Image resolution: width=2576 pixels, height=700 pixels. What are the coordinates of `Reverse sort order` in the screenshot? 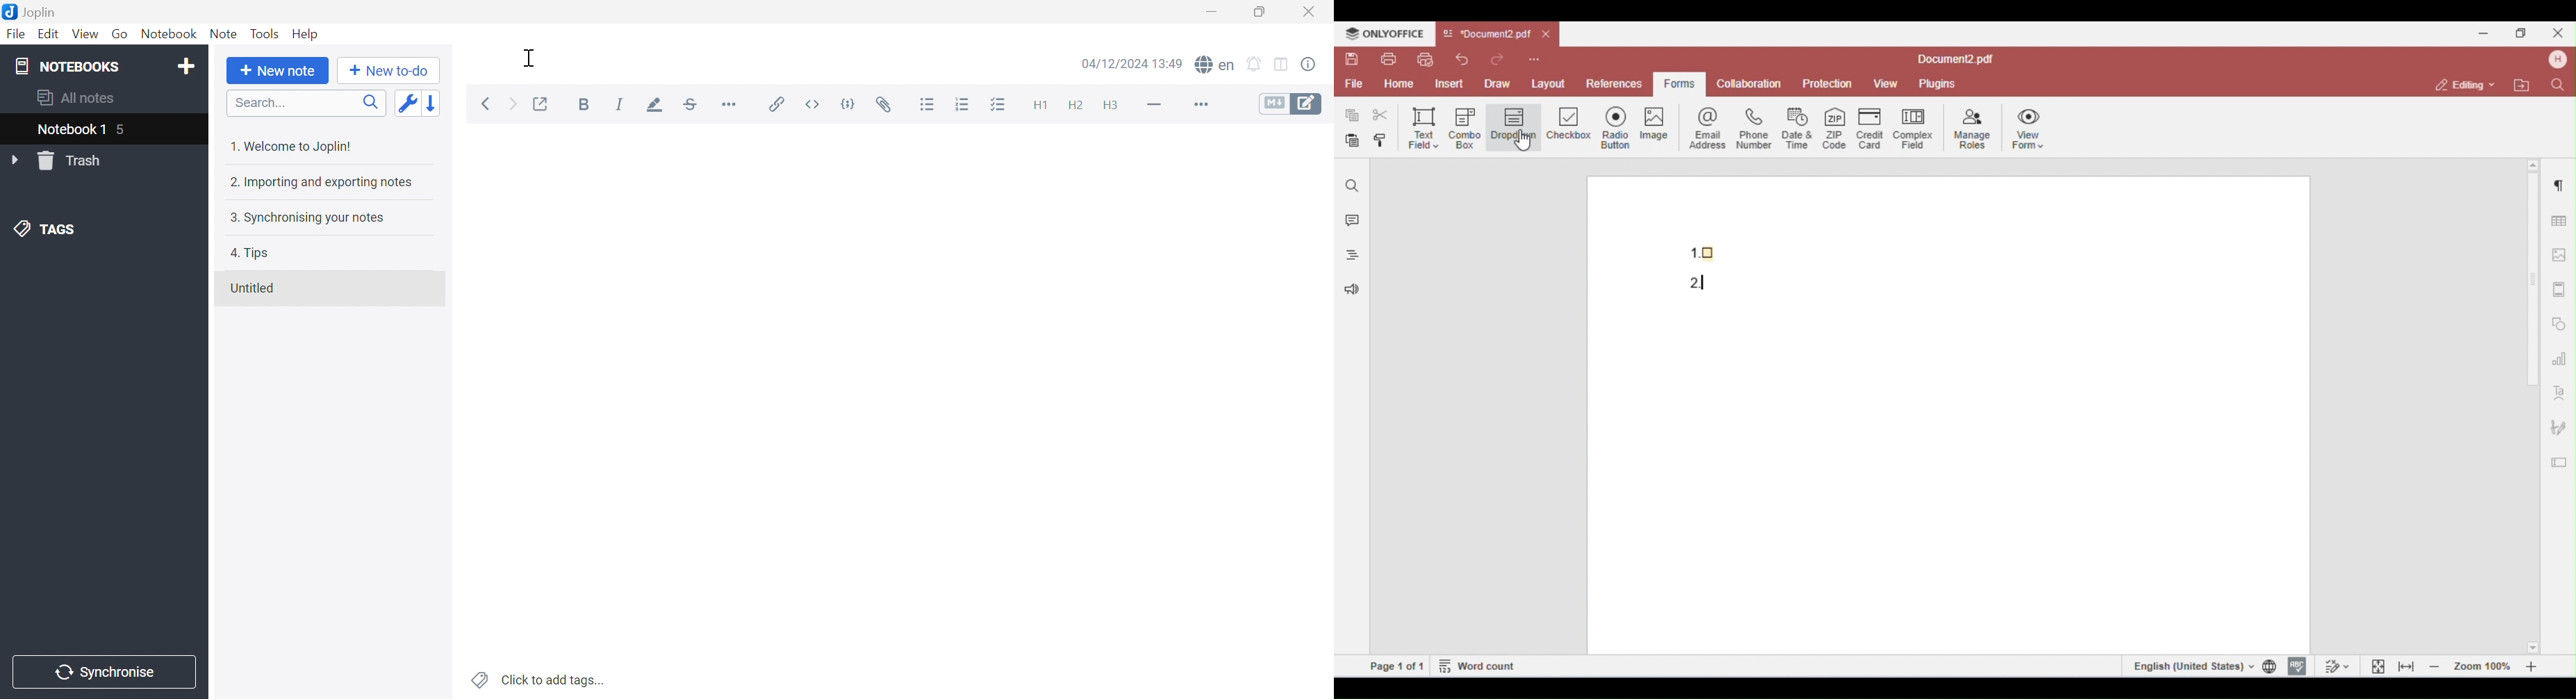 It's located at (433, 103).